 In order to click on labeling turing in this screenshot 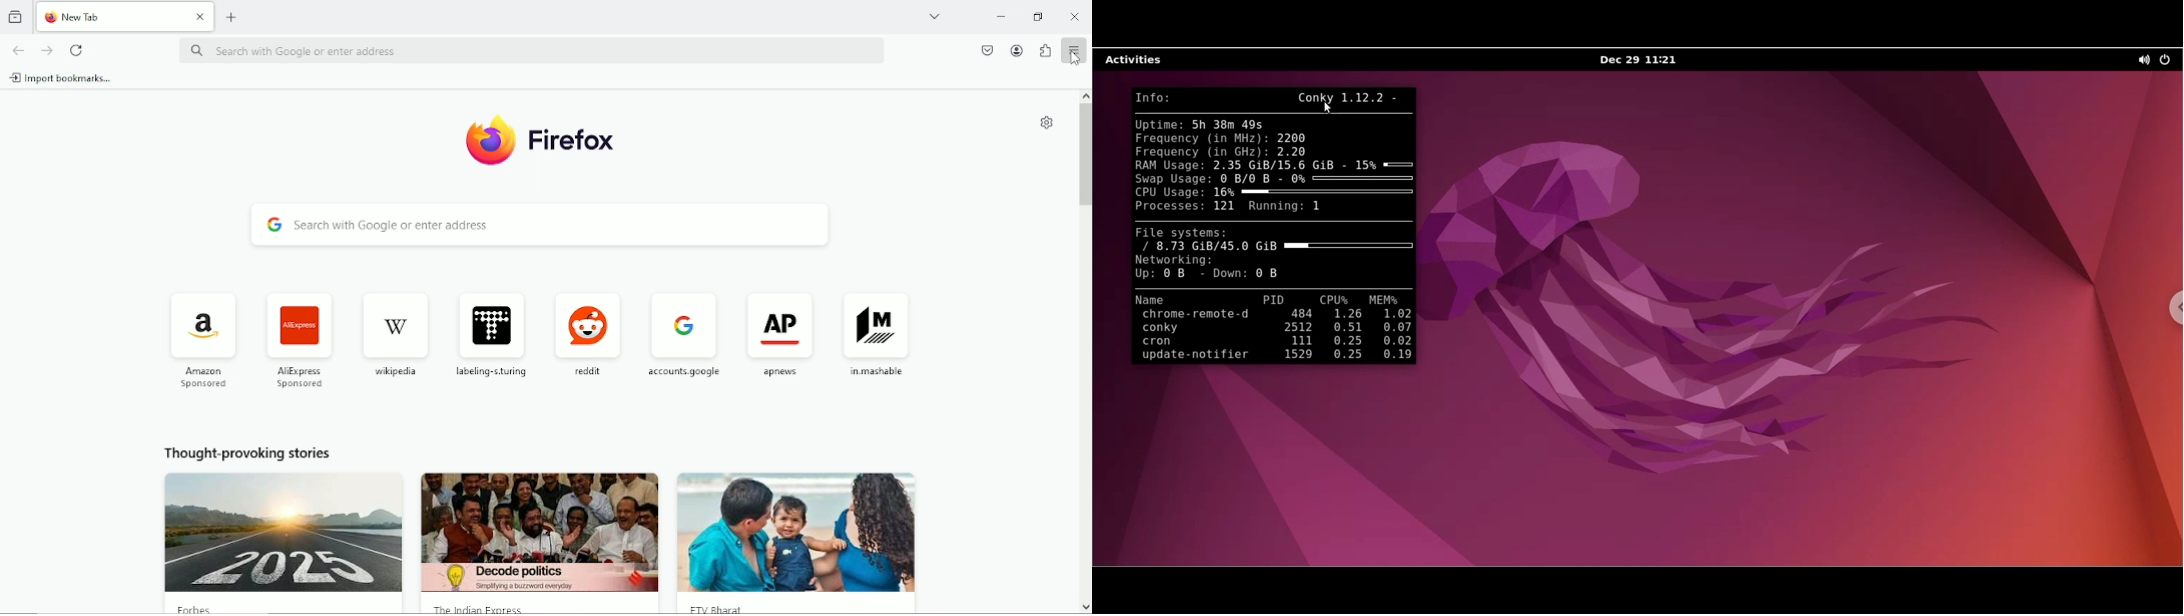, I will do `click(491, 336)`.